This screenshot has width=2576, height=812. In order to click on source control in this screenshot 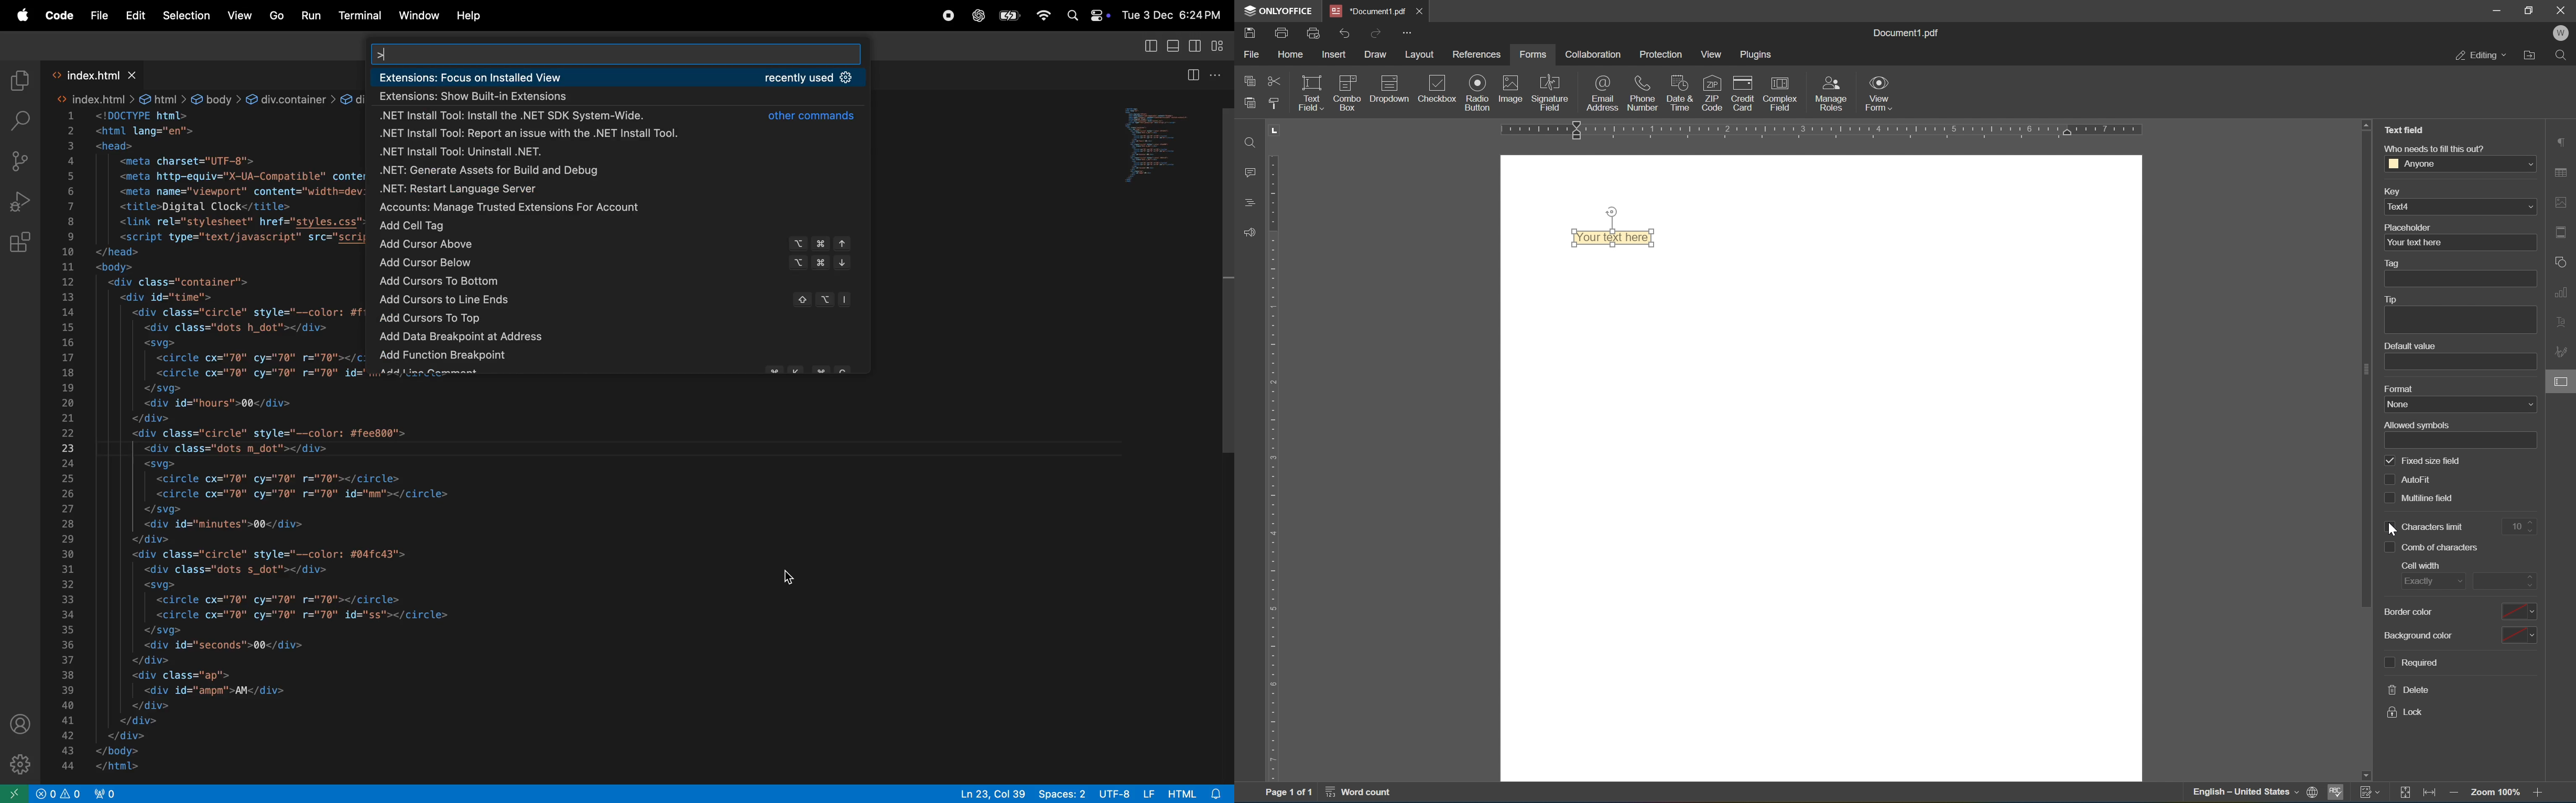, I will do `click(18, 160)`.